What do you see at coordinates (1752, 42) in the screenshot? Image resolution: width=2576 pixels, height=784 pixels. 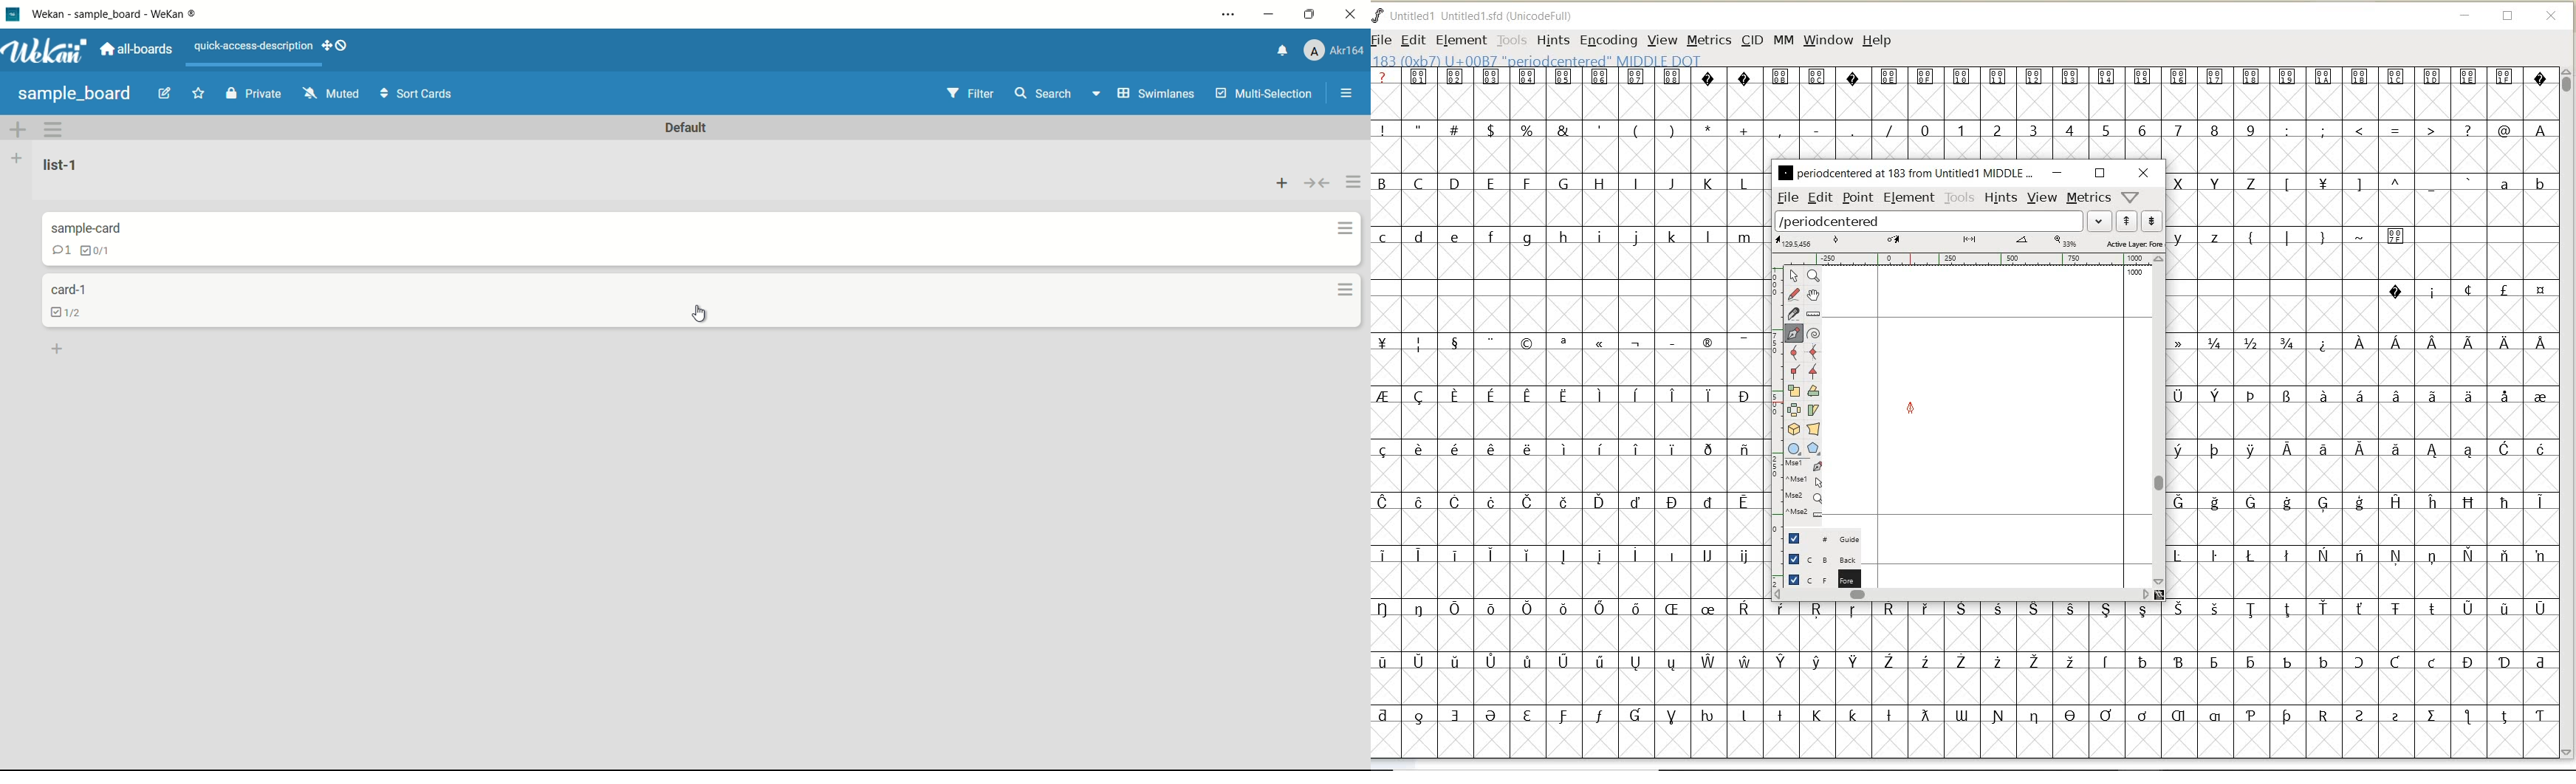 I see `CID` at bounding box center [1752, 42].